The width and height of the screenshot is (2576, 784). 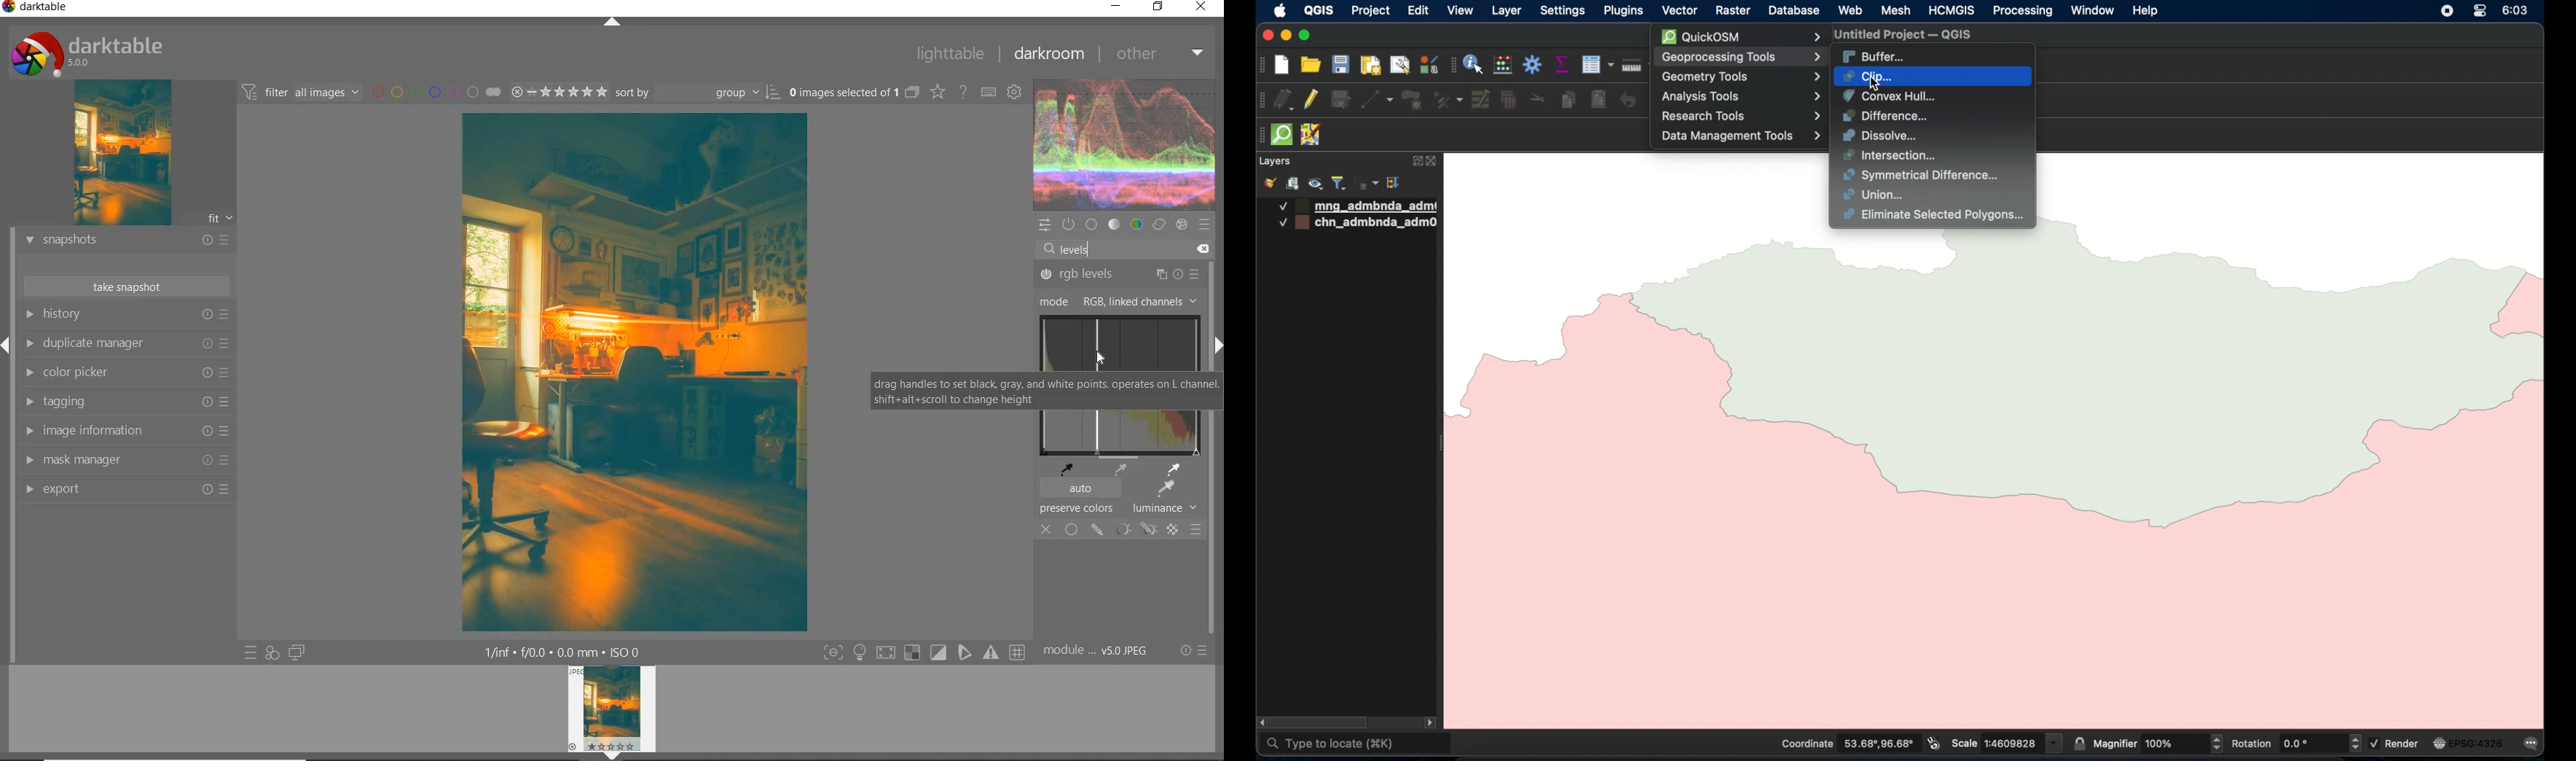 I want to click on waveform, so click(x=1125, y=144).